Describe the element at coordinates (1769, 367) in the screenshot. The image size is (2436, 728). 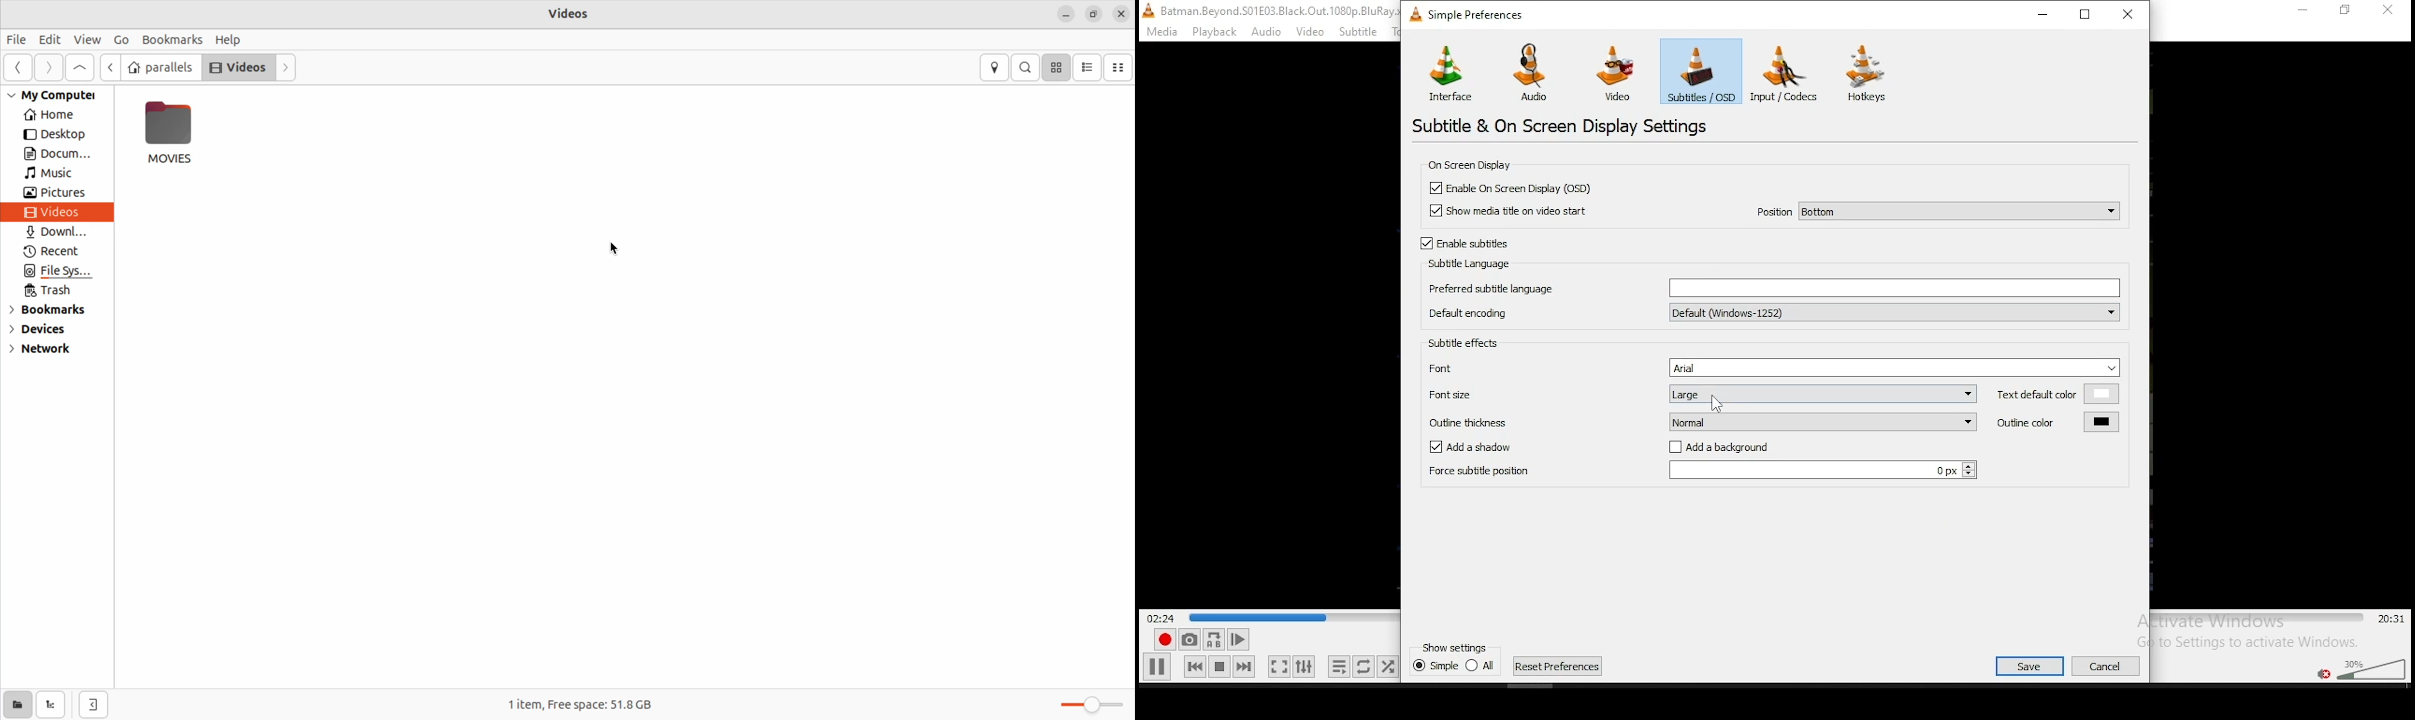
I see `font Arial` at that location.